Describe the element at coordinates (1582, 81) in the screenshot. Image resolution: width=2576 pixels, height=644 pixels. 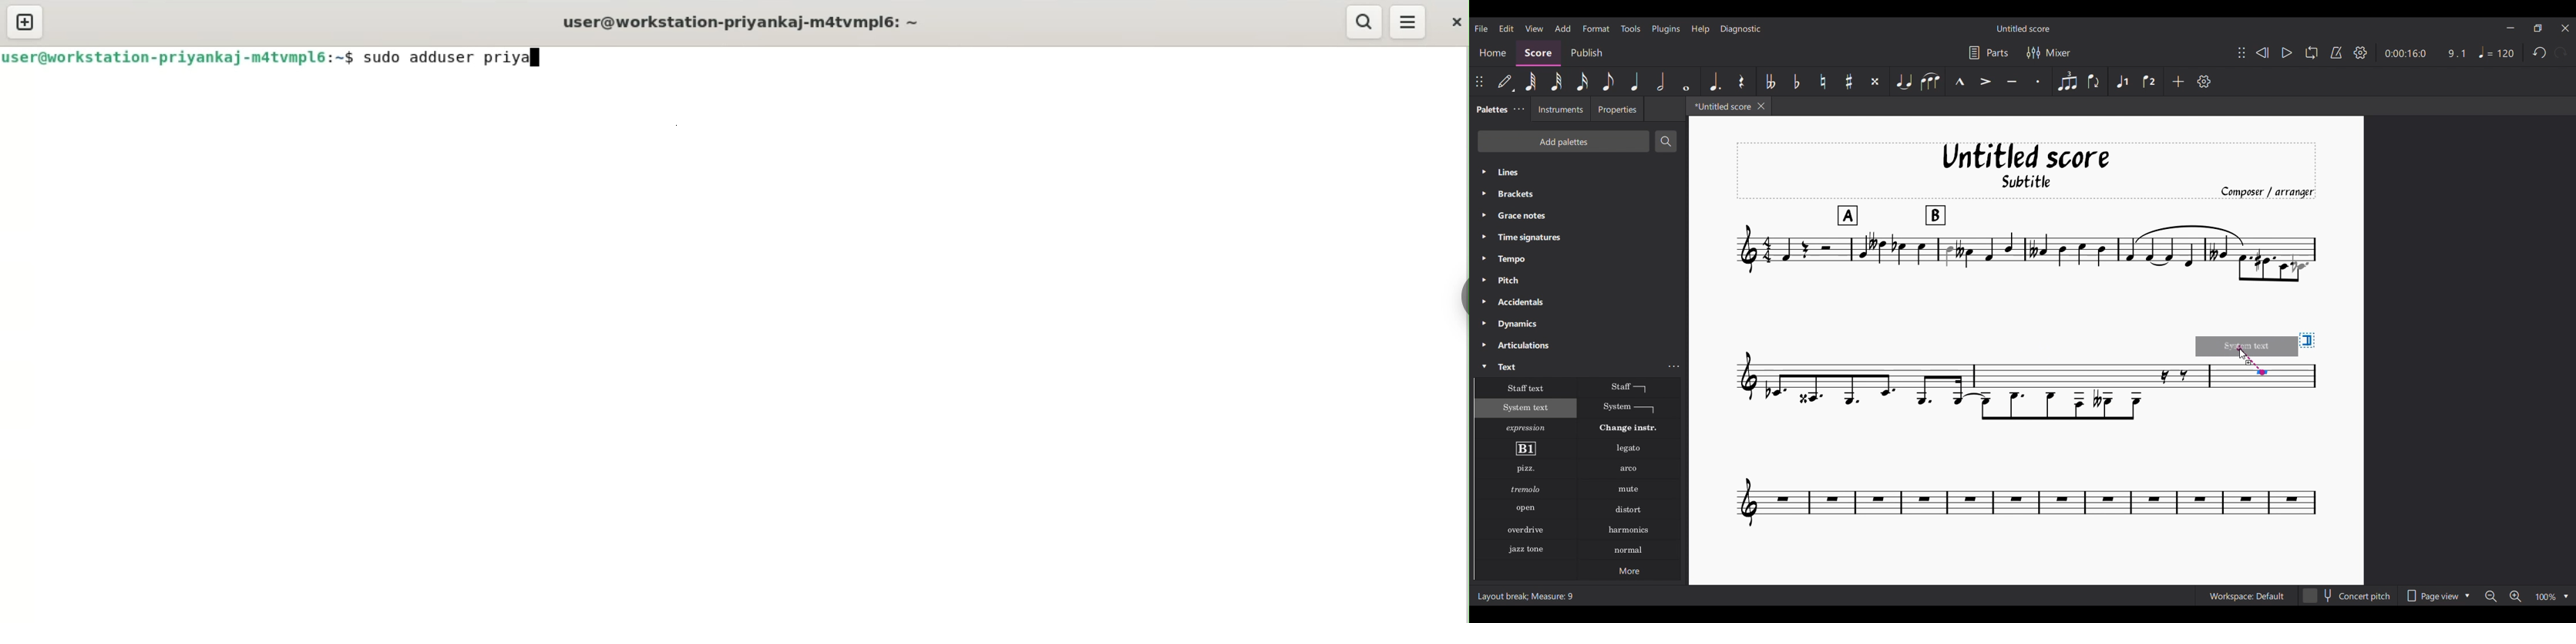
I see `16th note` at that location.